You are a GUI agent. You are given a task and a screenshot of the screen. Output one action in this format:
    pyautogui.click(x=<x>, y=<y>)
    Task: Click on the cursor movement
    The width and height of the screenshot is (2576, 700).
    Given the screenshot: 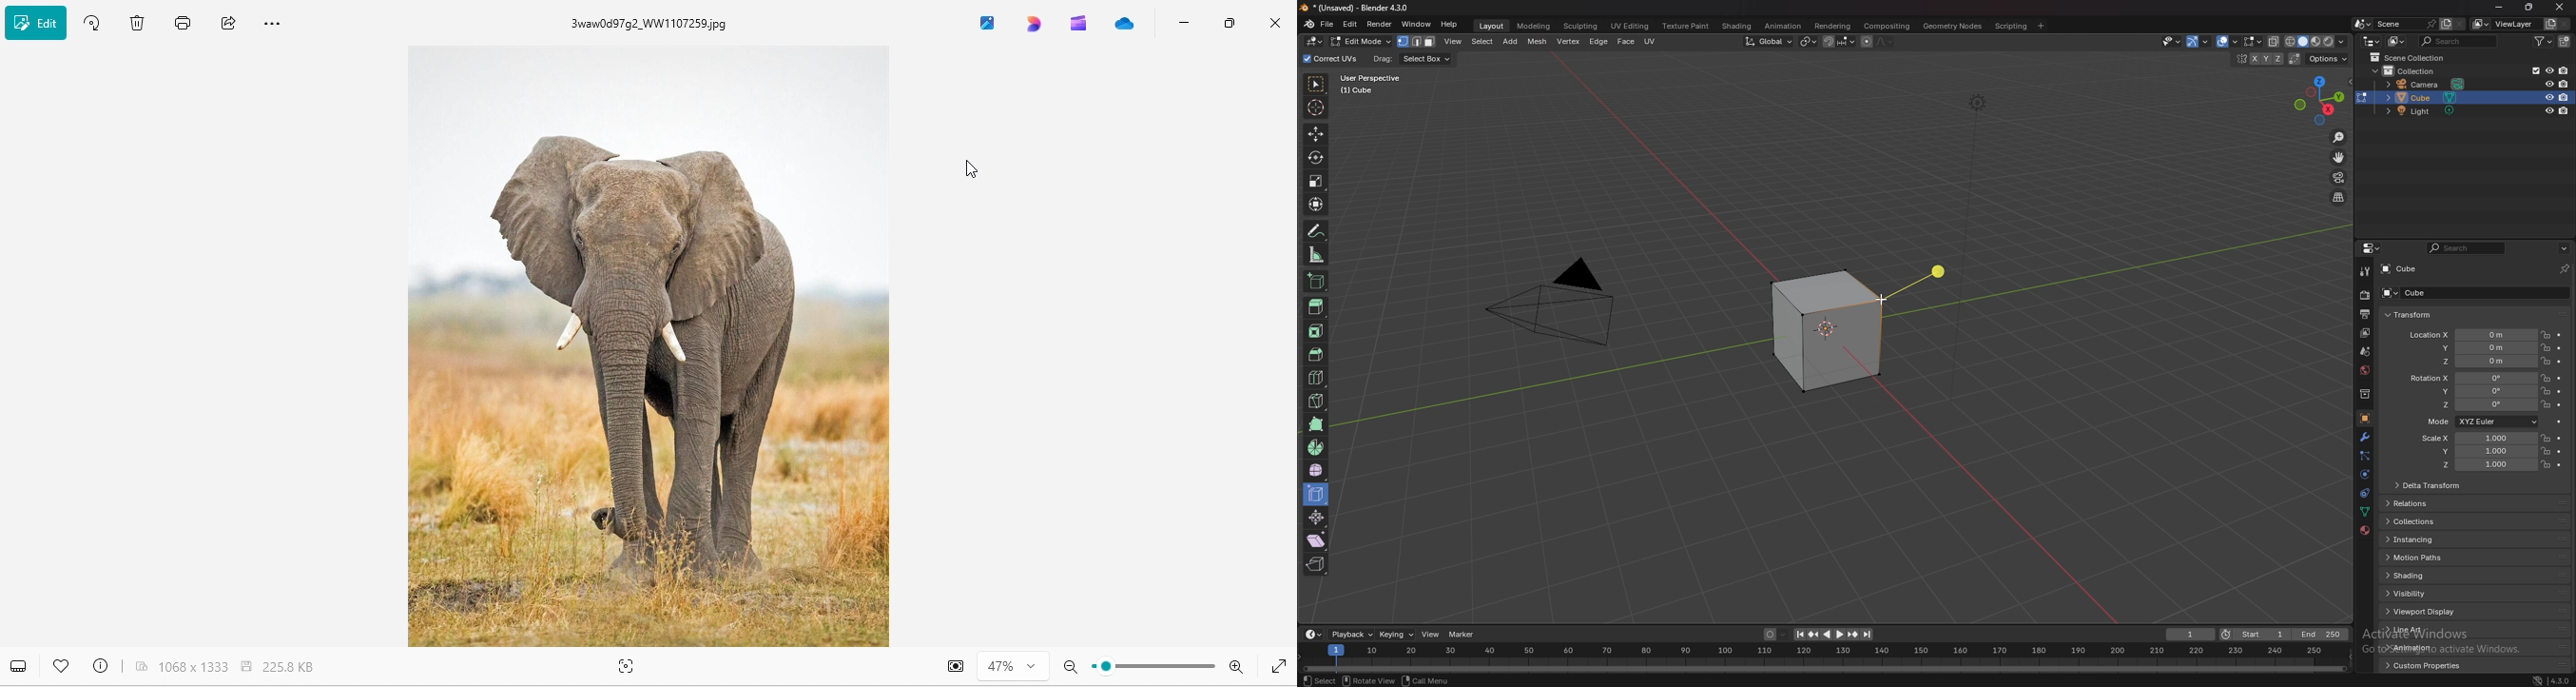 What is the action you would take?
    pyautogui.click(x=973, y=167)
    